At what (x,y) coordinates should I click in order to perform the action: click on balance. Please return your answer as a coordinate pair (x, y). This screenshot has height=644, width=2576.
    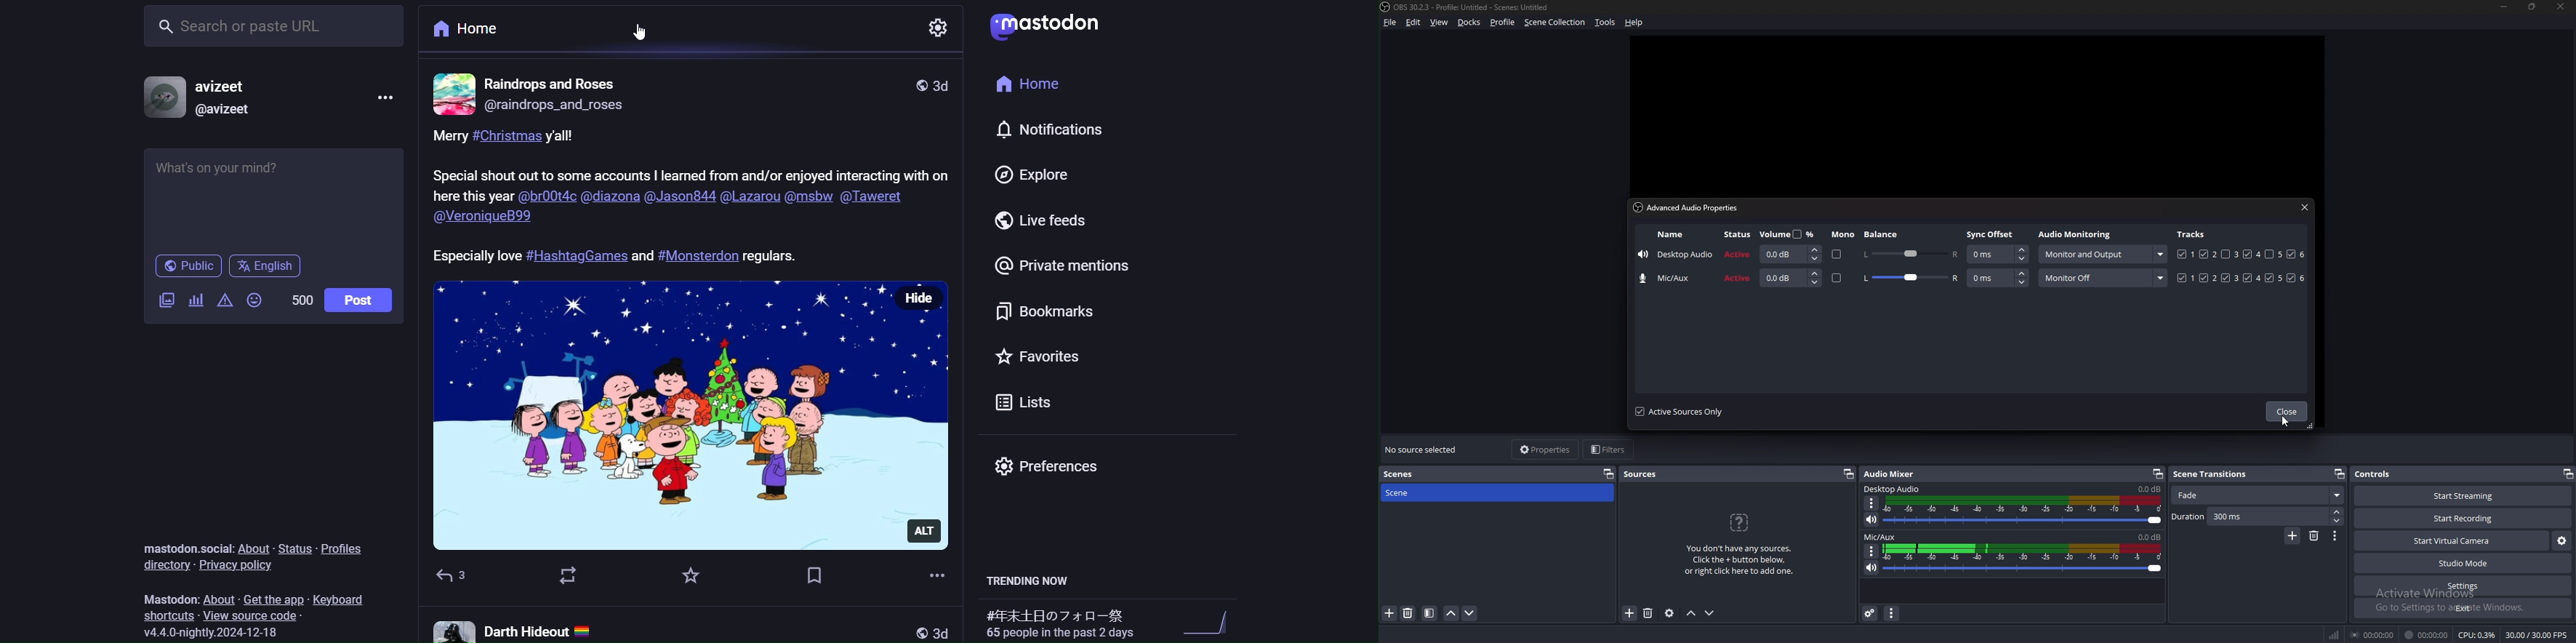
    Looking at the image, I should click on (1883, 234).